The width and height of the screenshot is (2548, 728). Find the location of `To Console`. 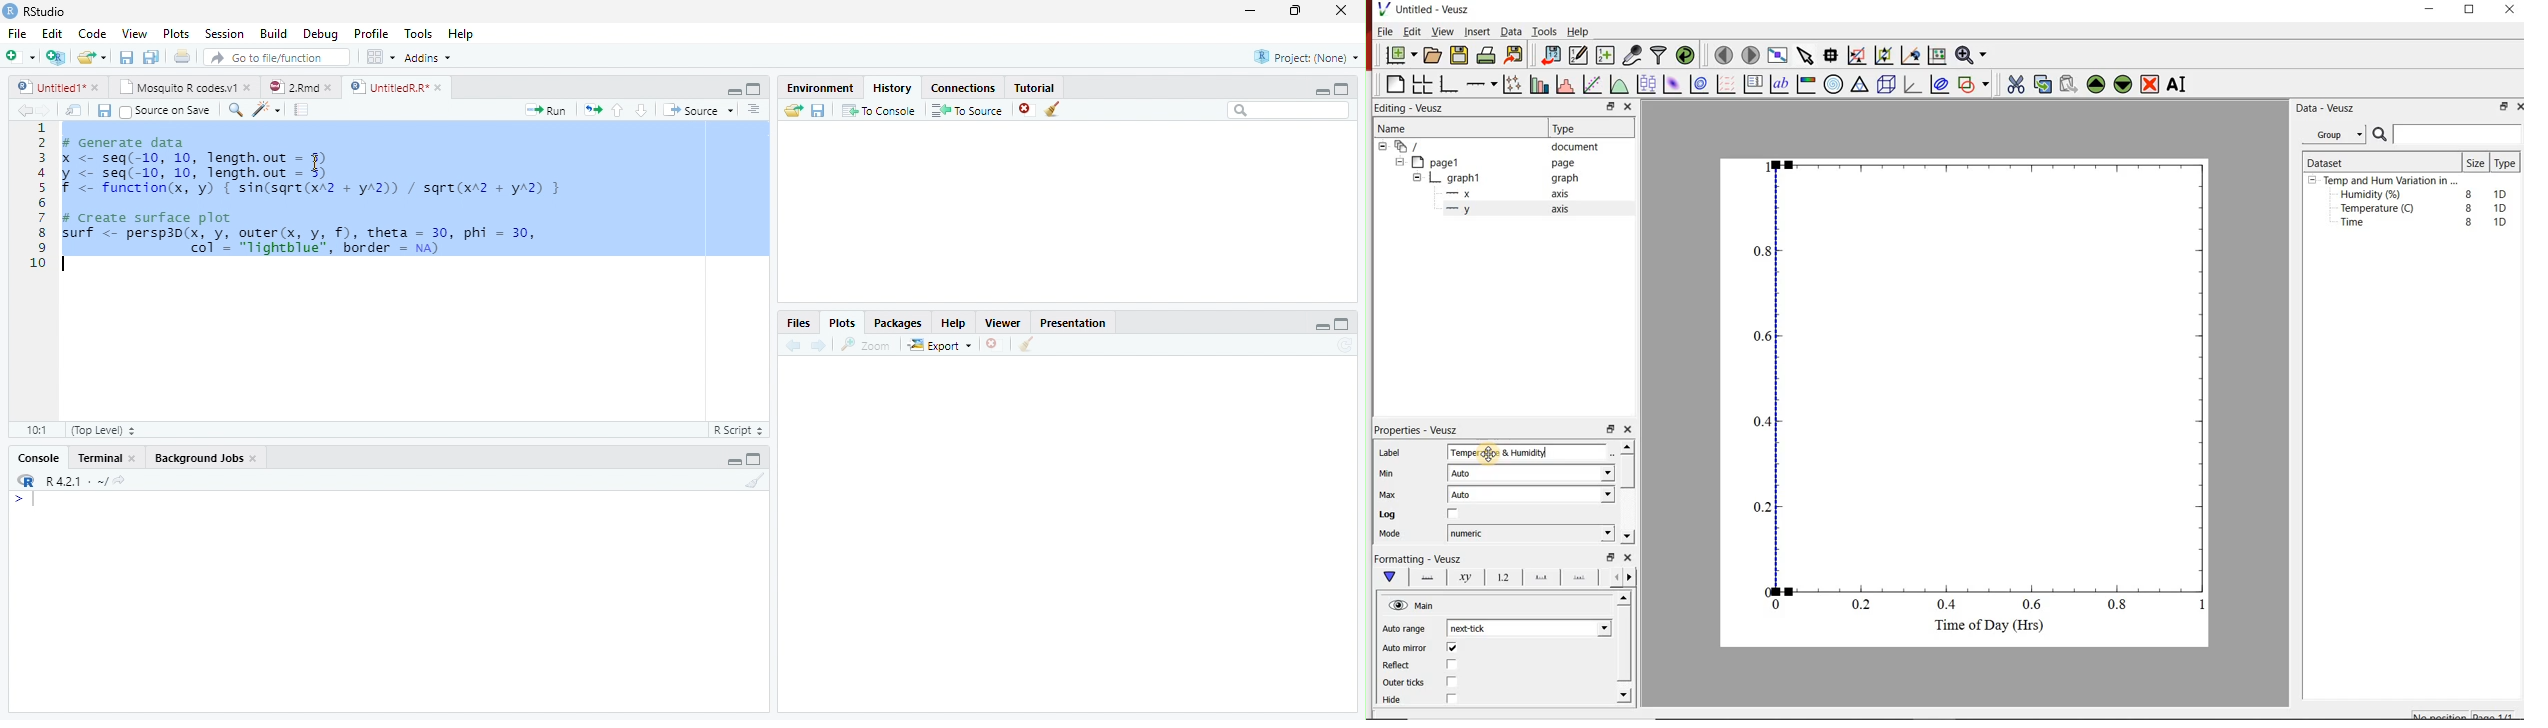

To Console is located at coordinates (879, 110).